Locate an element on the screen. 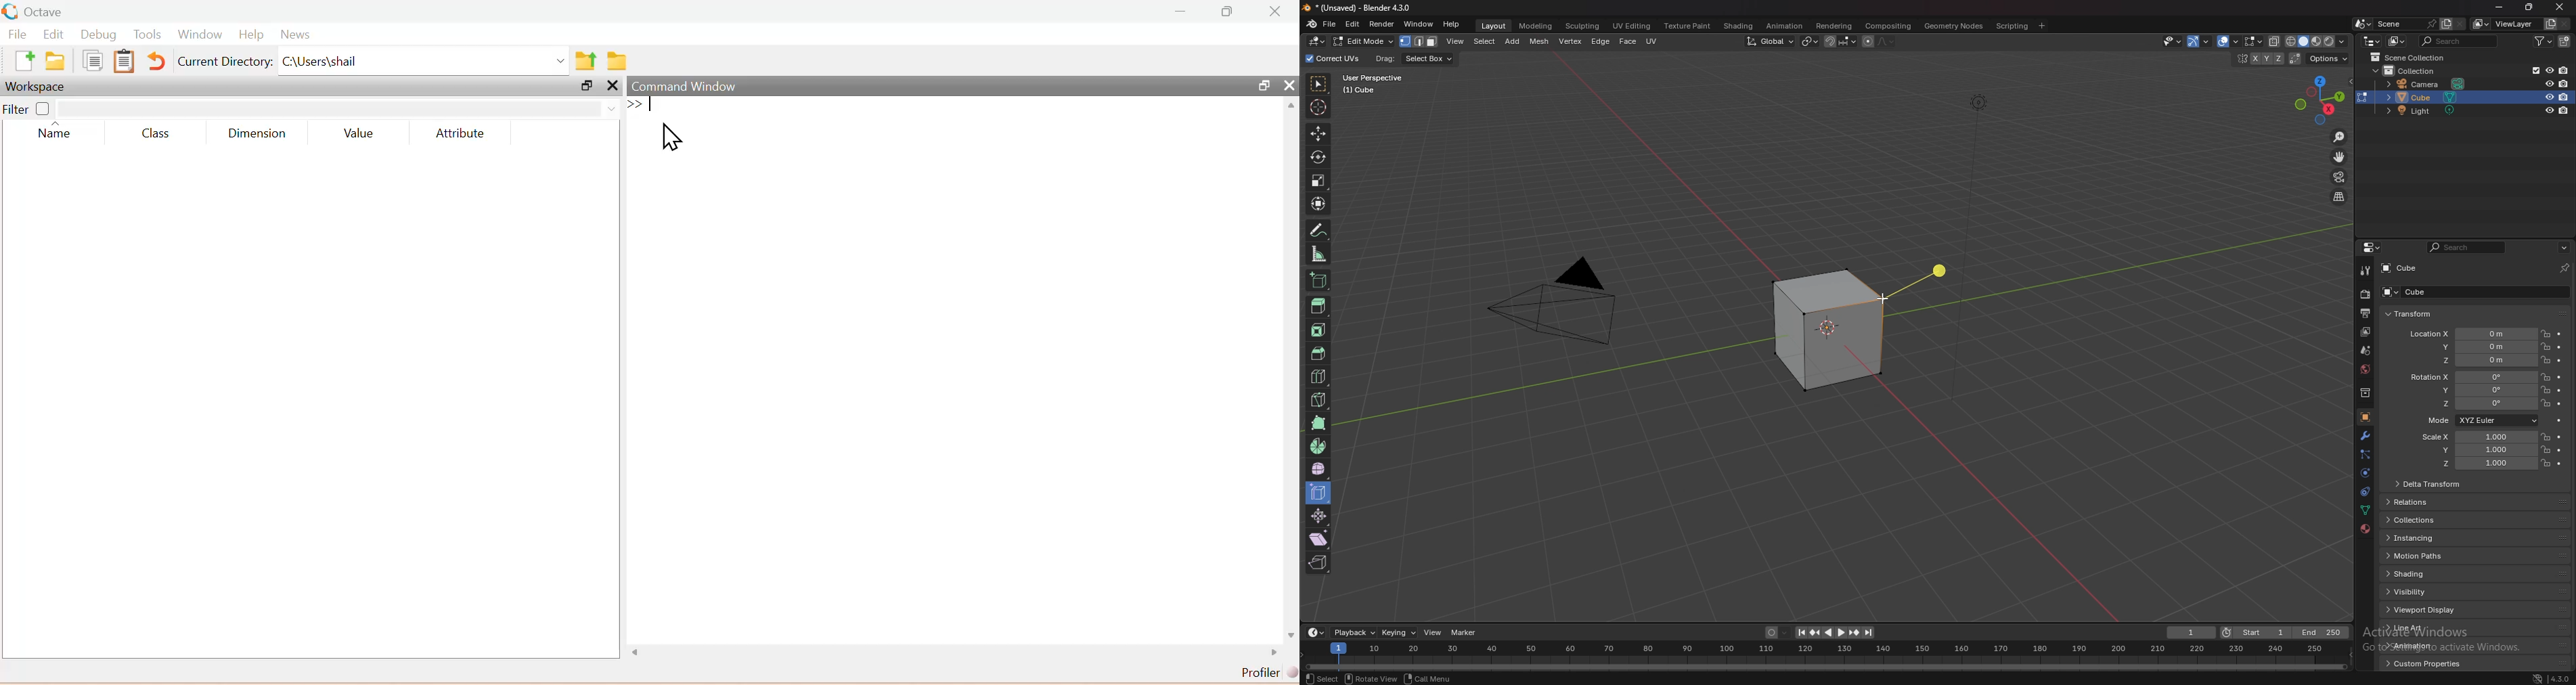 The height and width of the screenshot is (700, 2576). poly build is located at coordinates (1319, 423).